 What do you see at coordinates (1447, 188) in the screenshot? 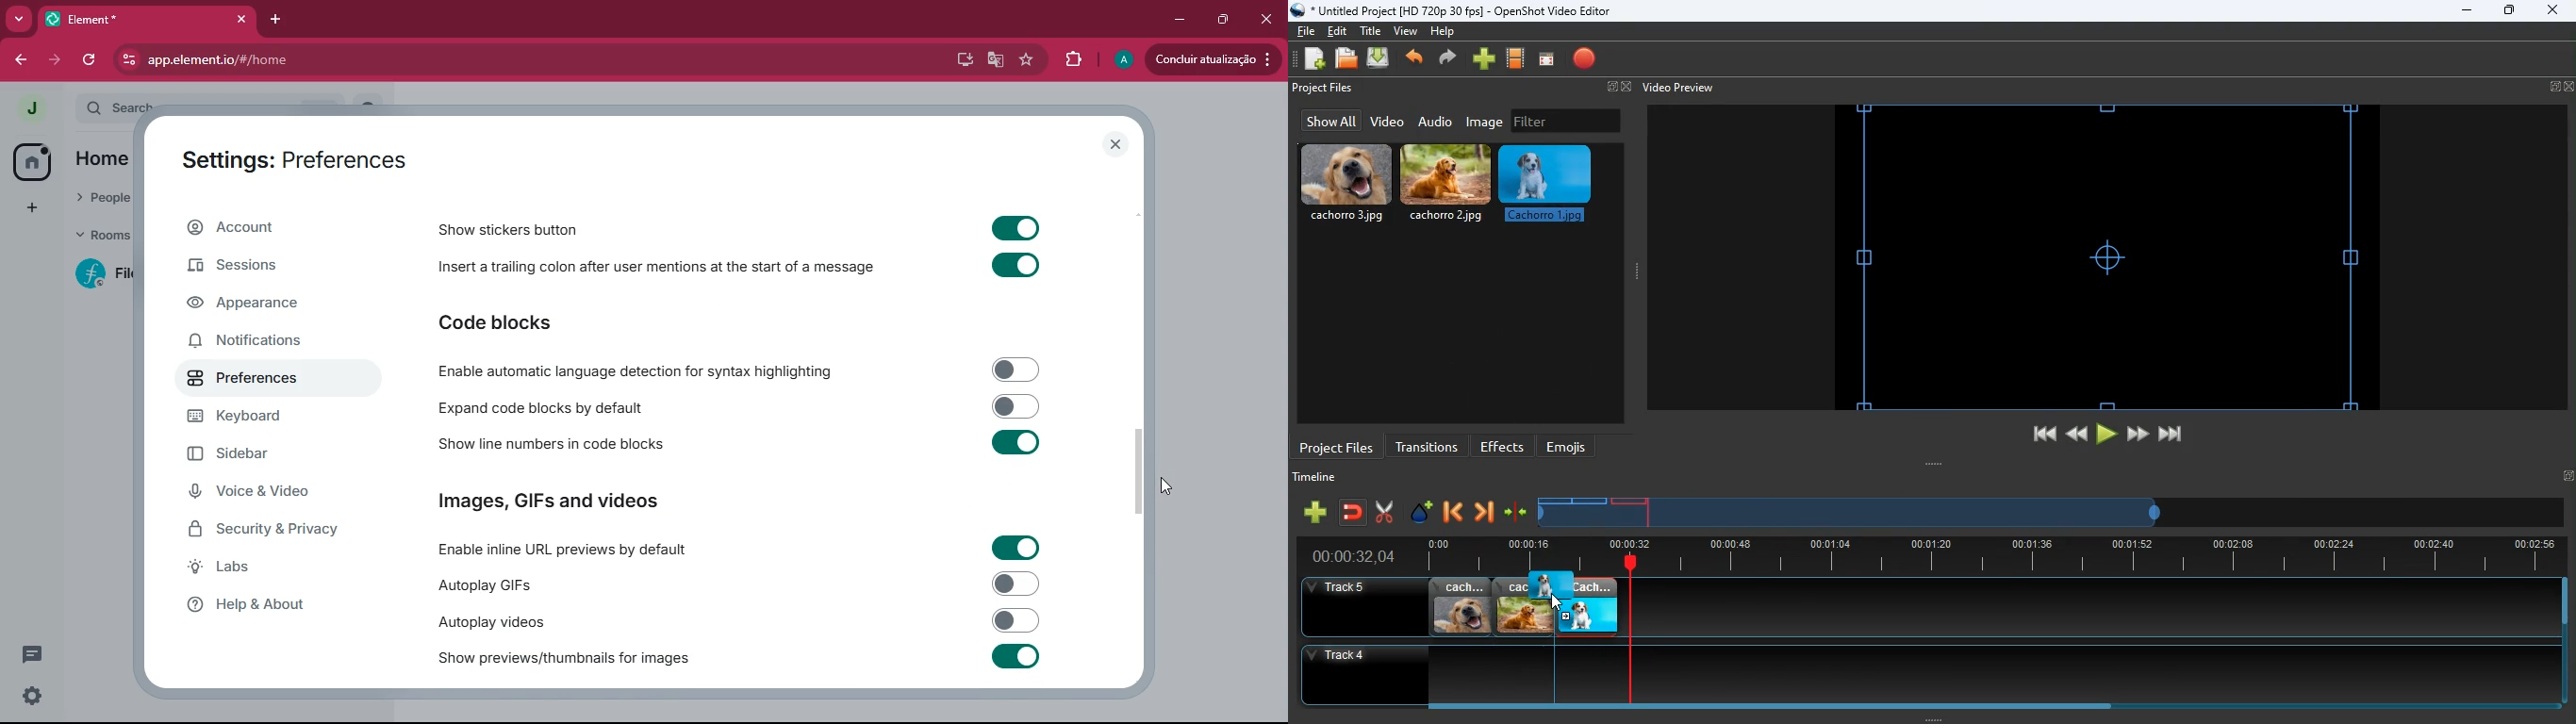
I see `cachorro.2.jpg` at bounding box center [1447, 188].